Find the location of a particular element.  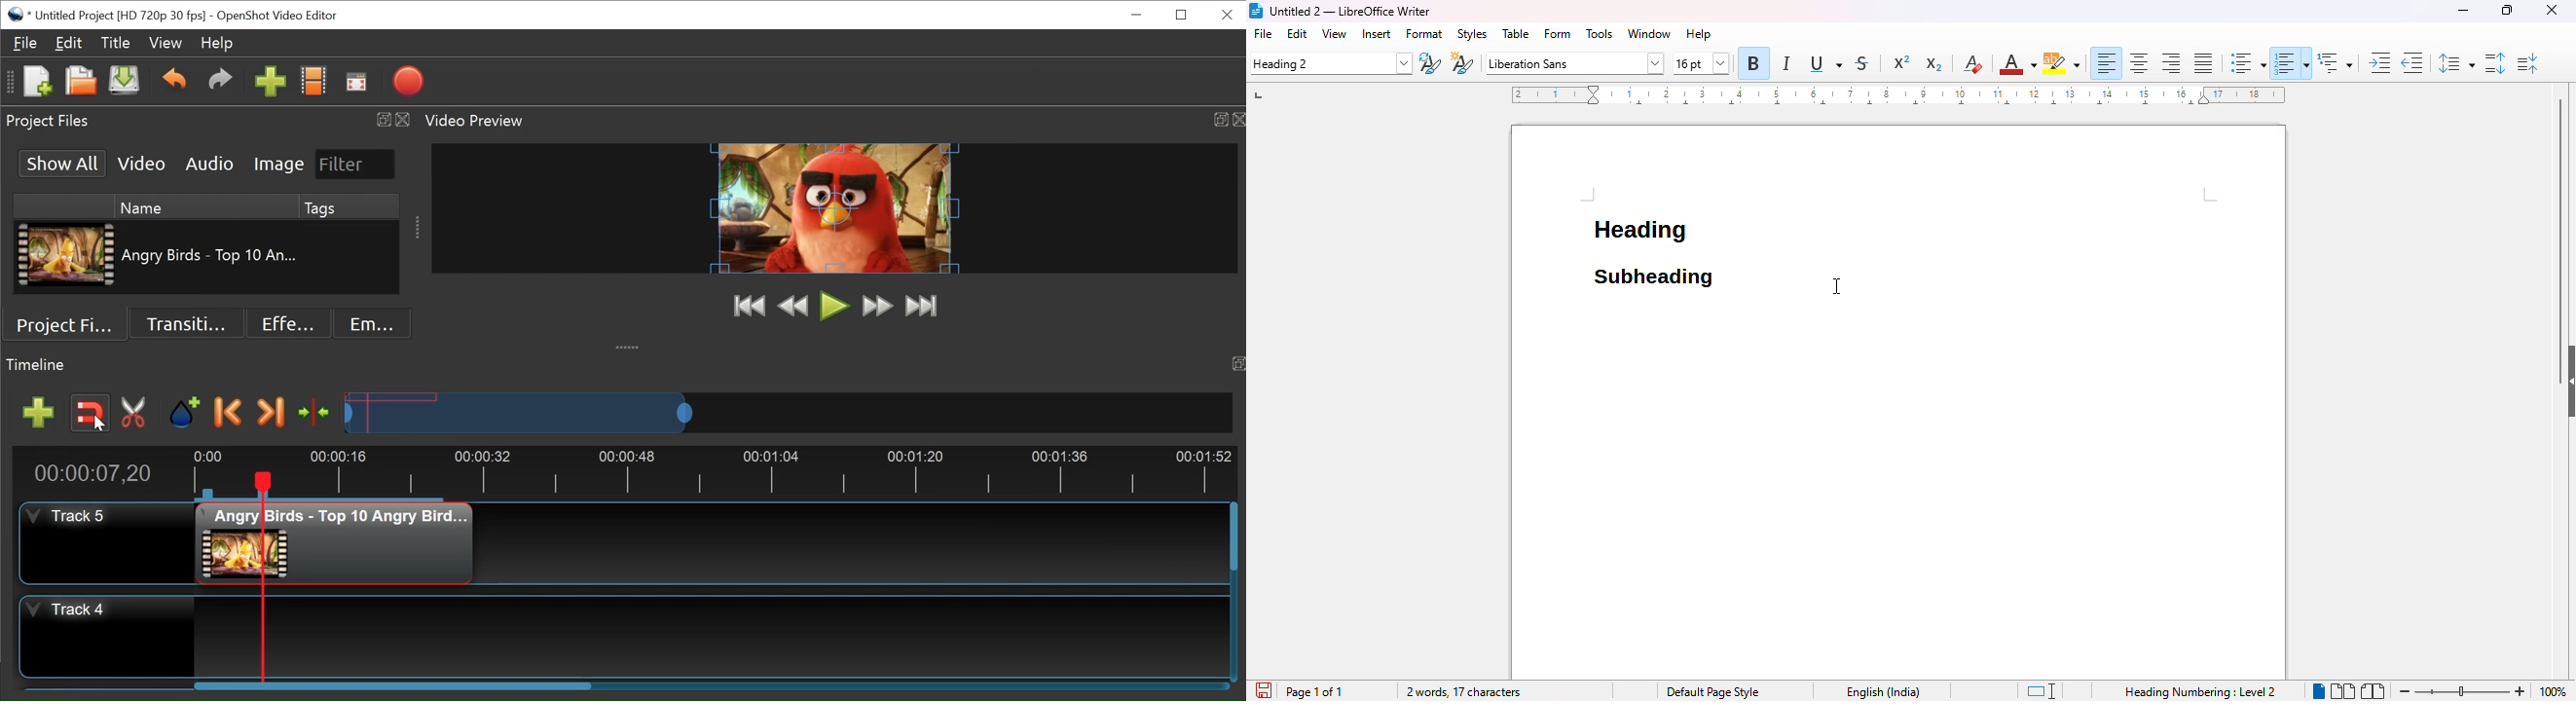

help is located at coordinates (1698, 34).